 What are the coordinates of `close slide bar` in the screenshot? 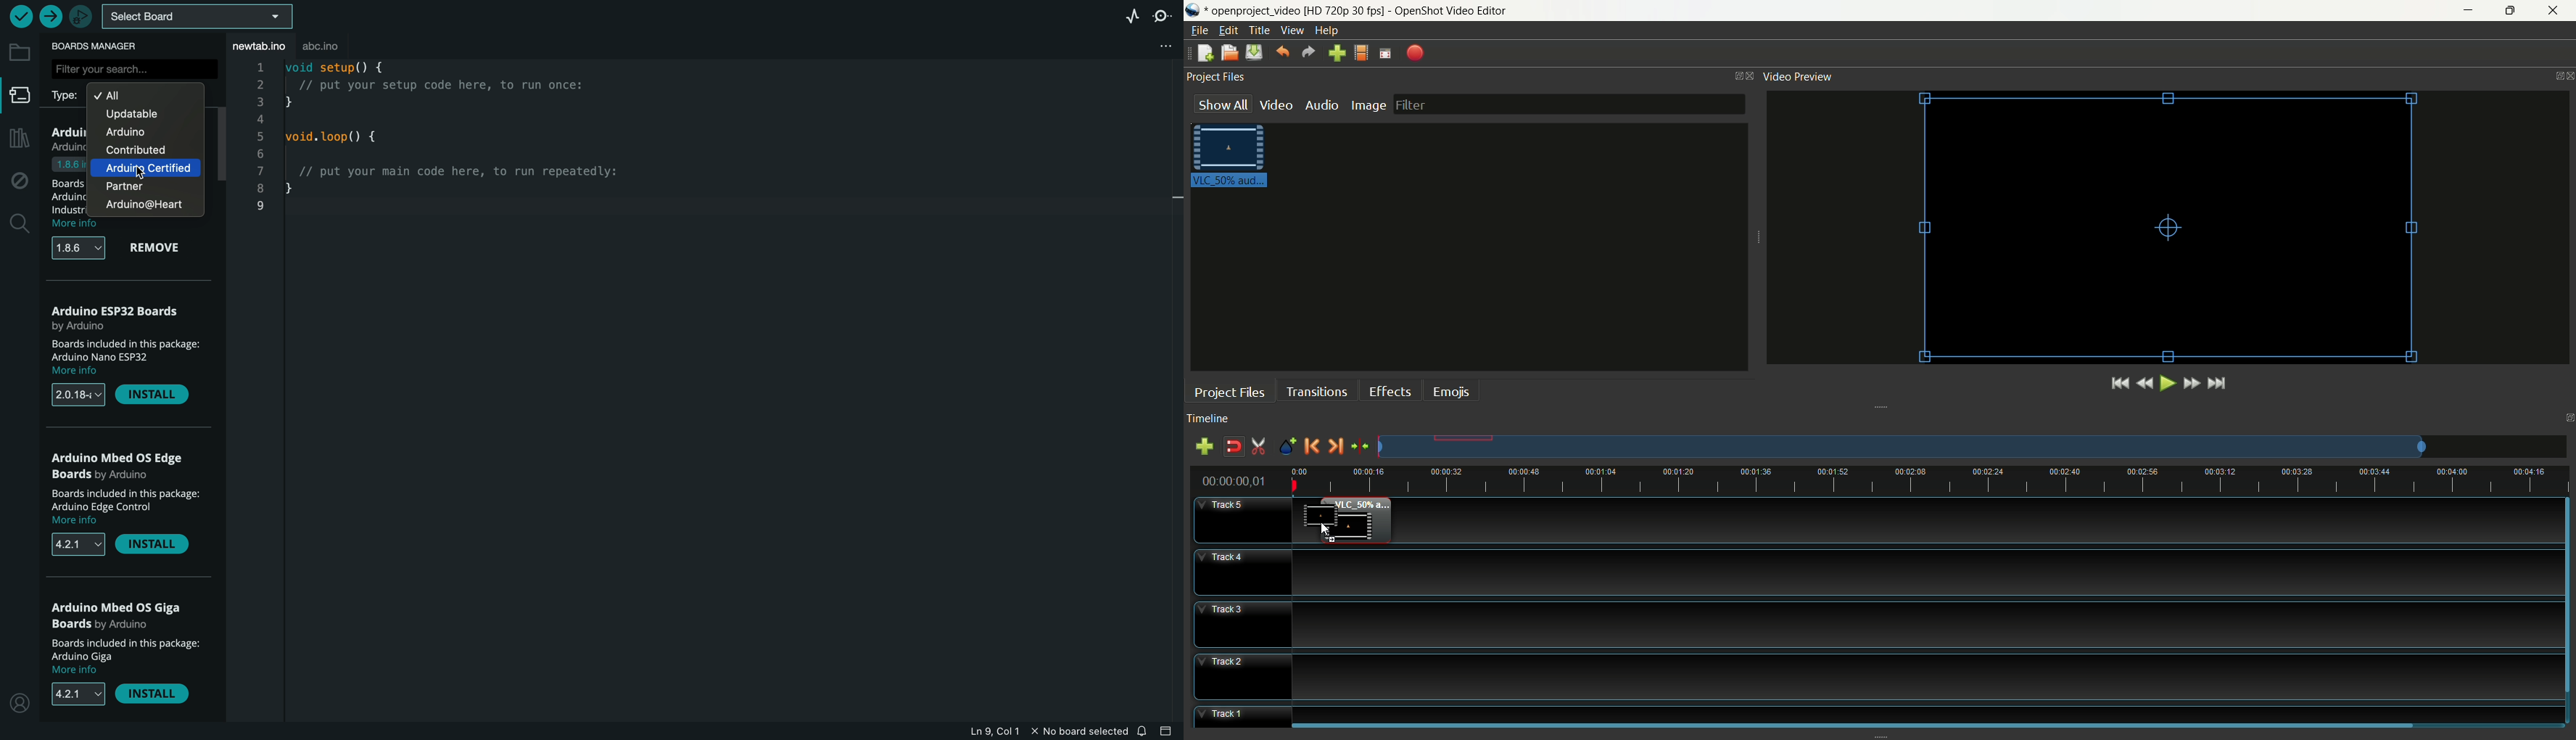 It's located at (1169, 731).